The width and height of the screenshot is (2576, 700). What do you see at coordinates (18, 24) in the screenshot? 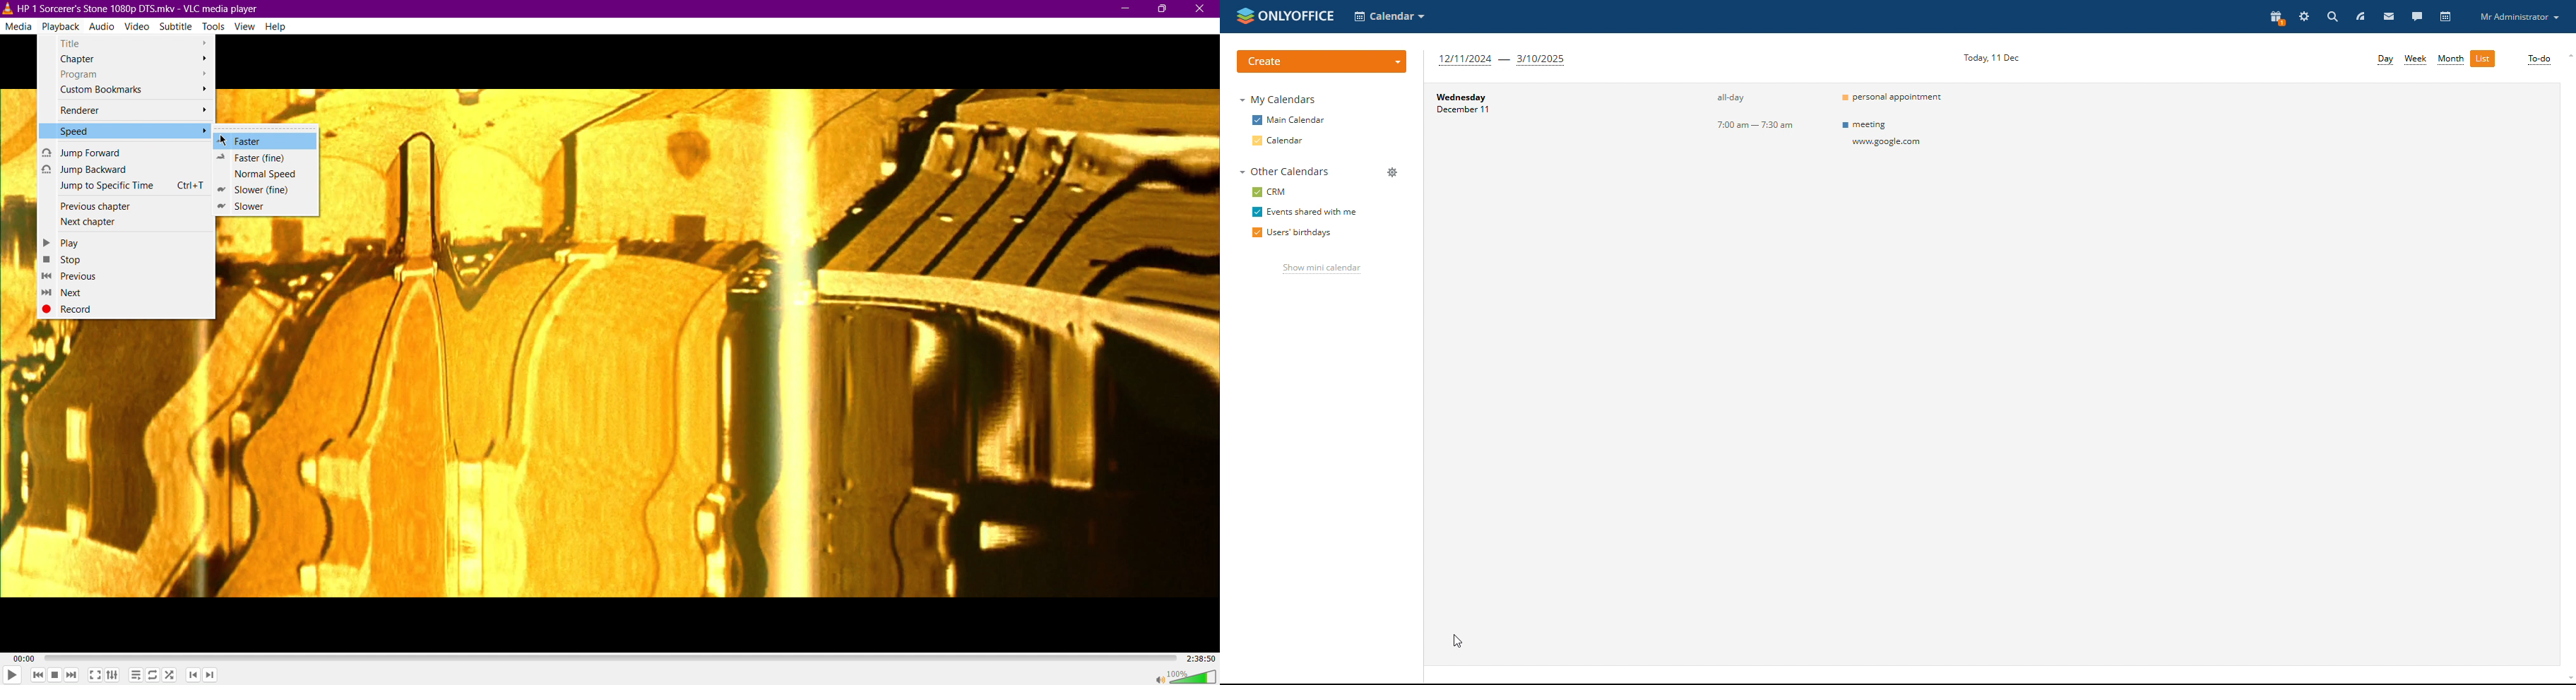
I see `Media` at bounding box center [18, 24].